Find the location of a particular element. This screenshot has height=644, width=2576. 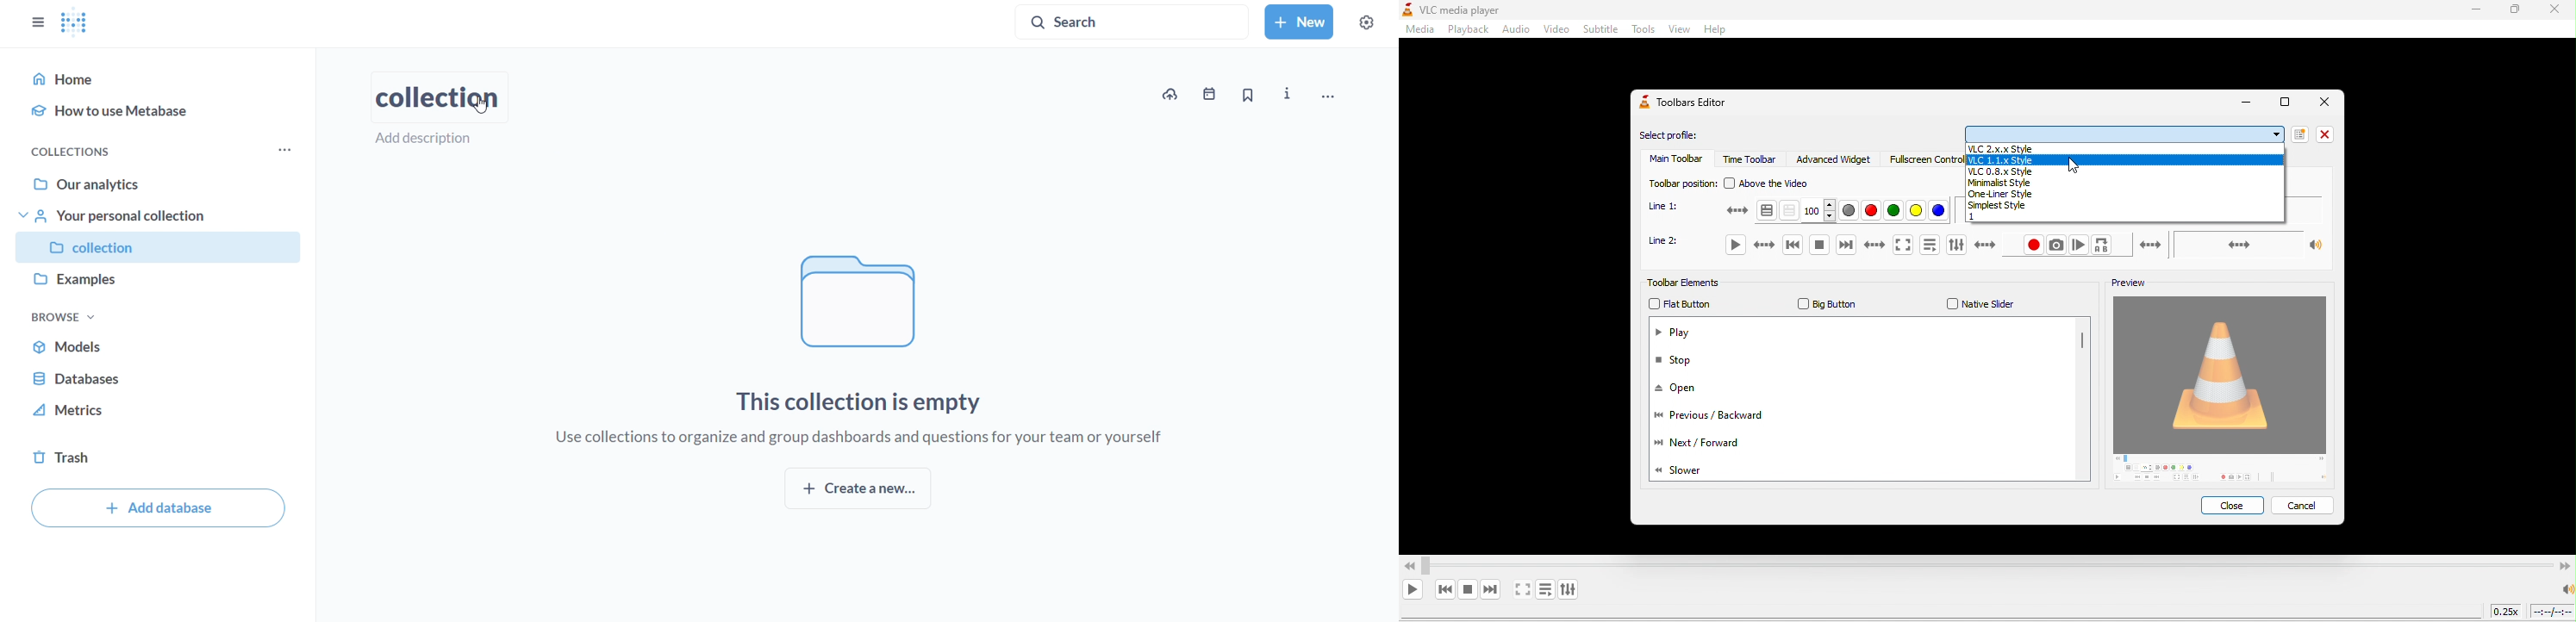

toolbars editor is located at coordinates (1687, 103).